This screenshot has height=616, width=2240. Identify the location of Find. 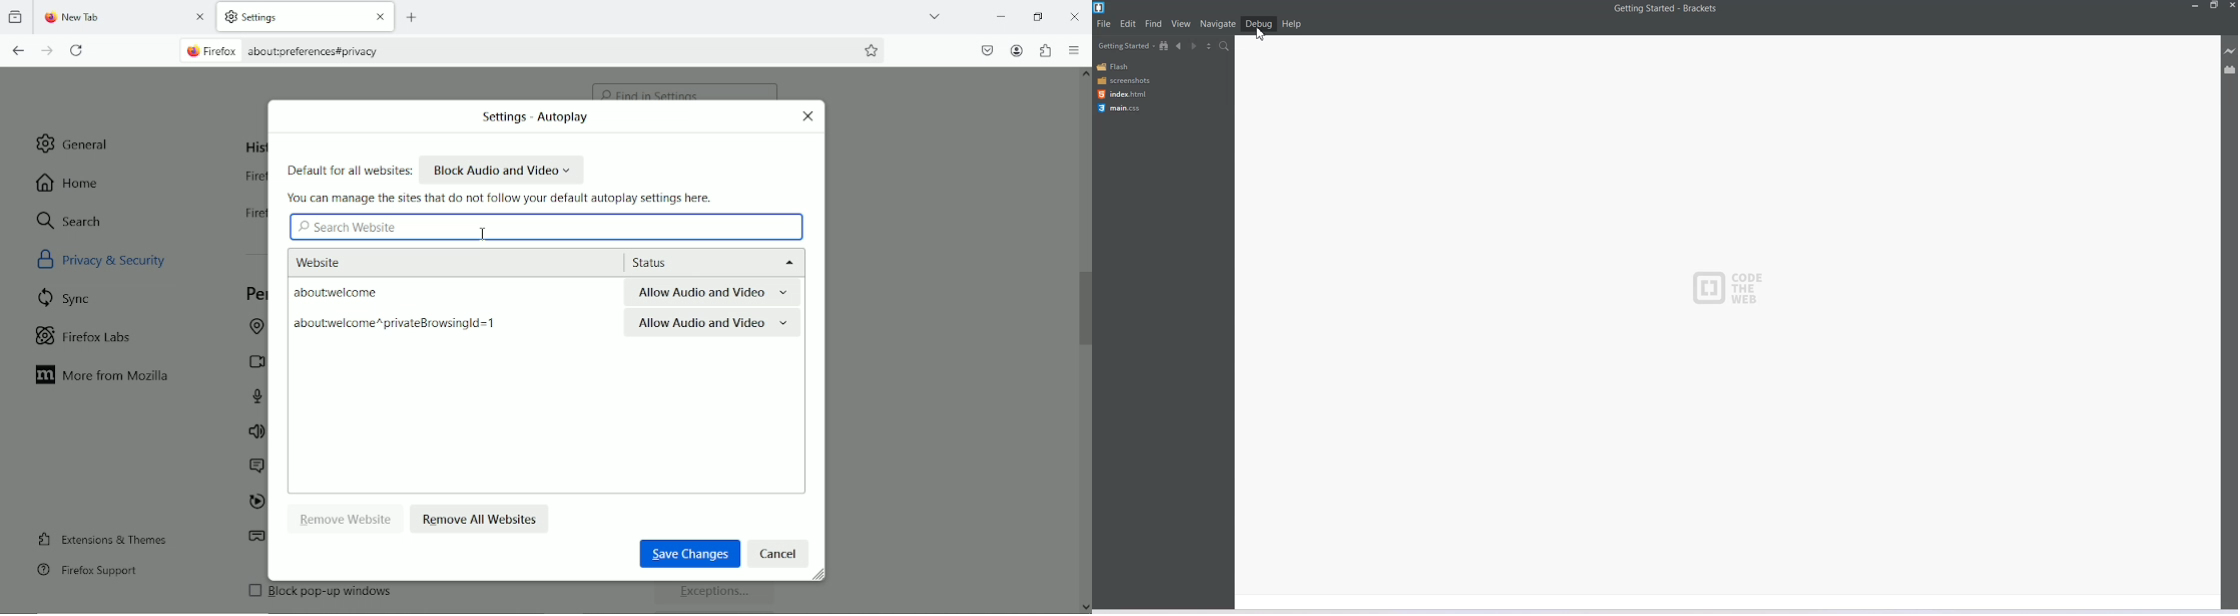
(1154, 23).